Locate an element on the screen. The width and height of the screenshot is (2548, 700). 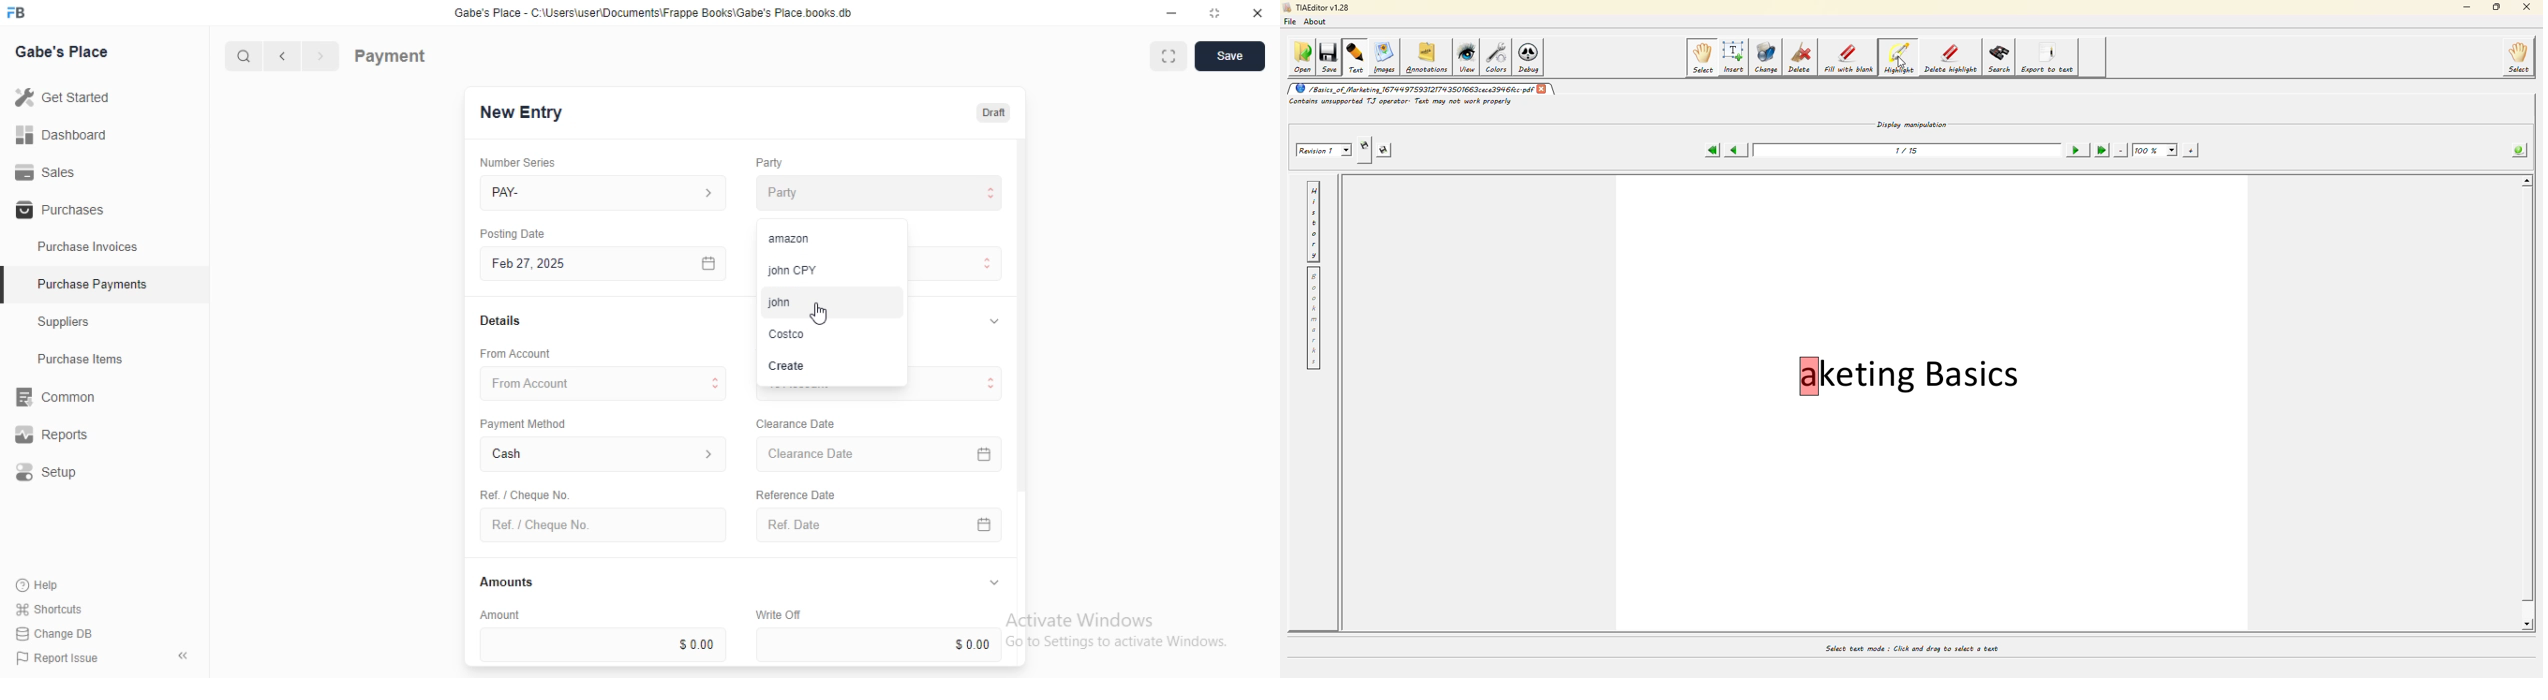
amazon is located at coordinates (791, 238).